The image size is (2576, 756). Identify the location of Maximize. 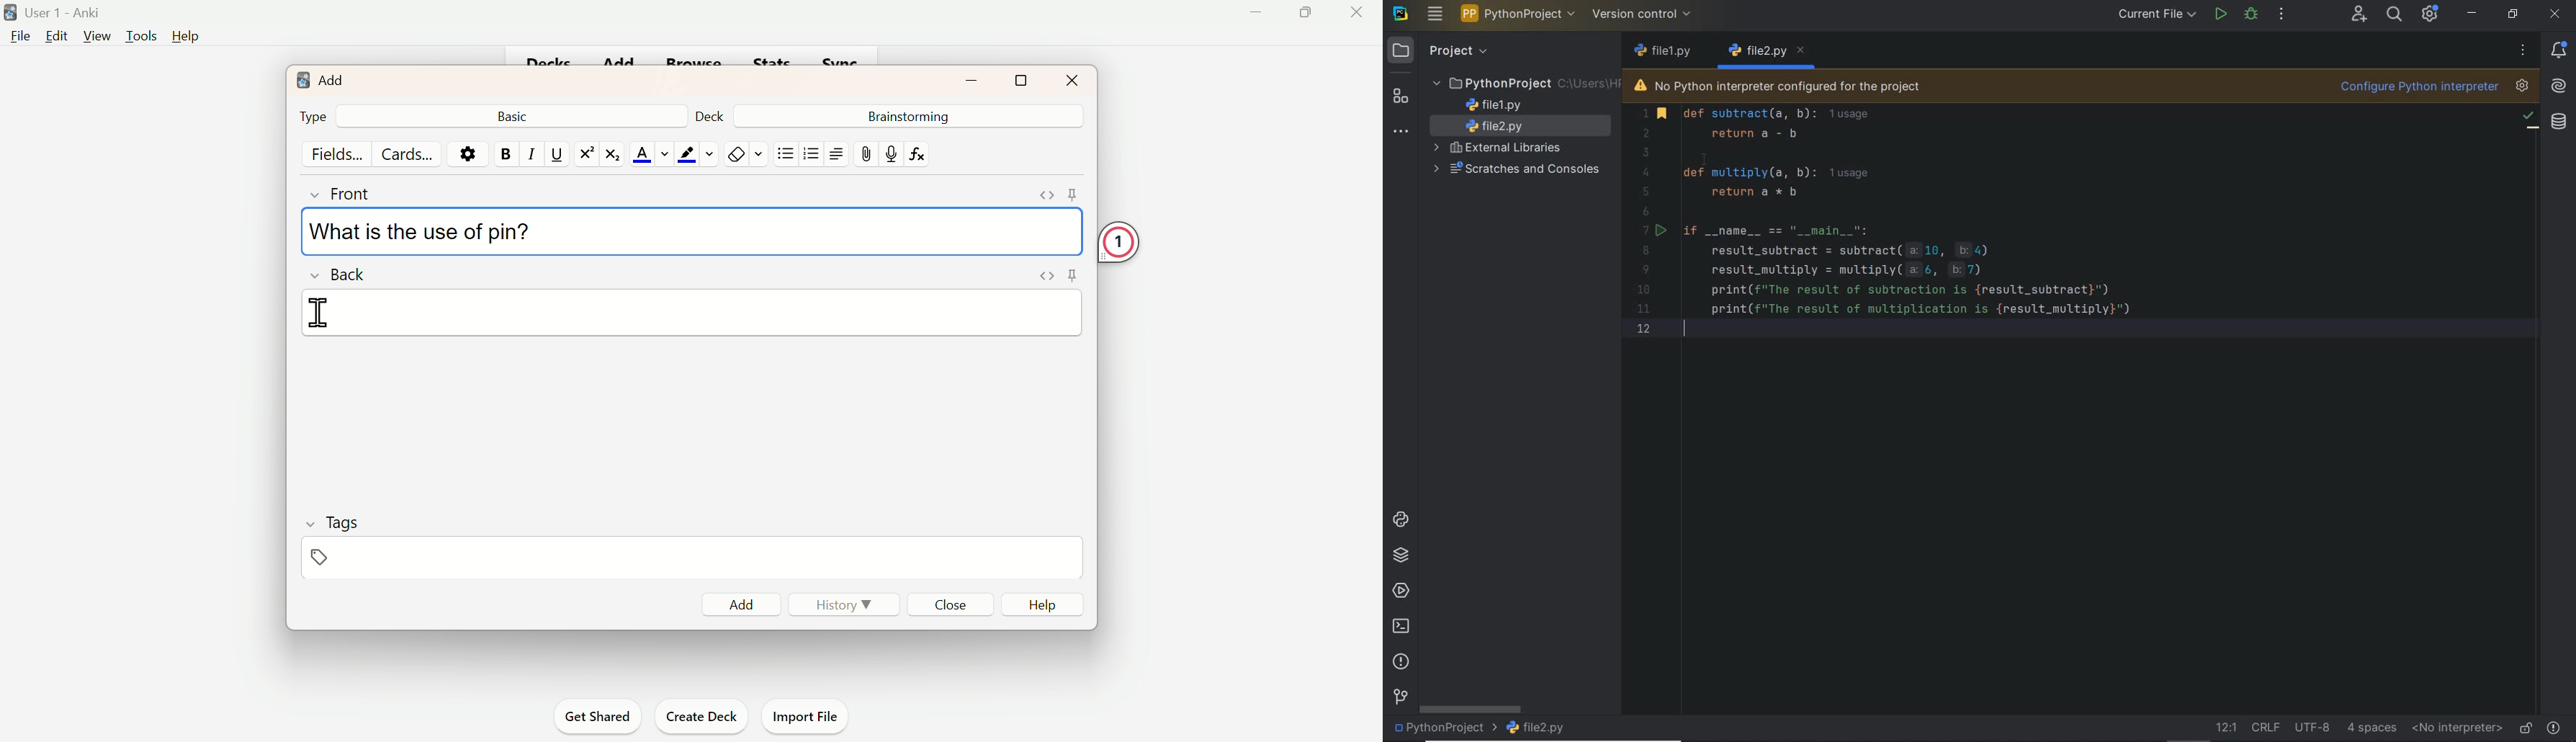
(1022, 78).